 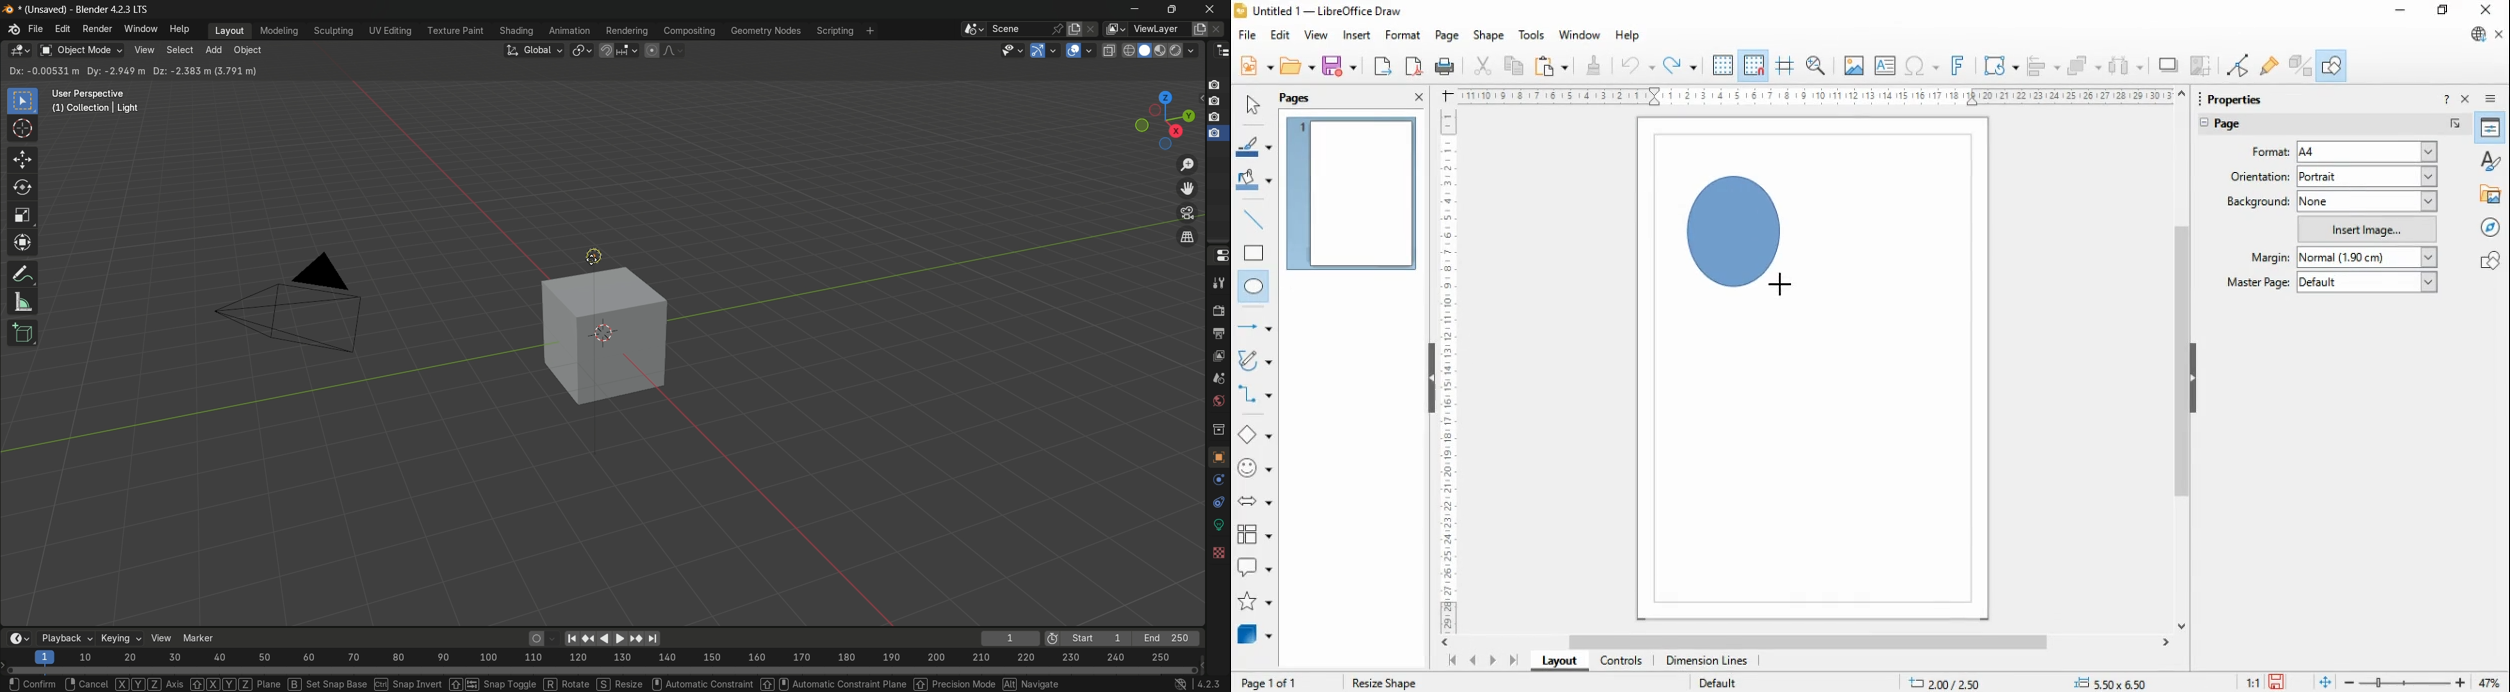 What do you see at coordinates (1256, 361) in the screenshot?
I see `curves and polygons` at bounding box center [1256, 361].